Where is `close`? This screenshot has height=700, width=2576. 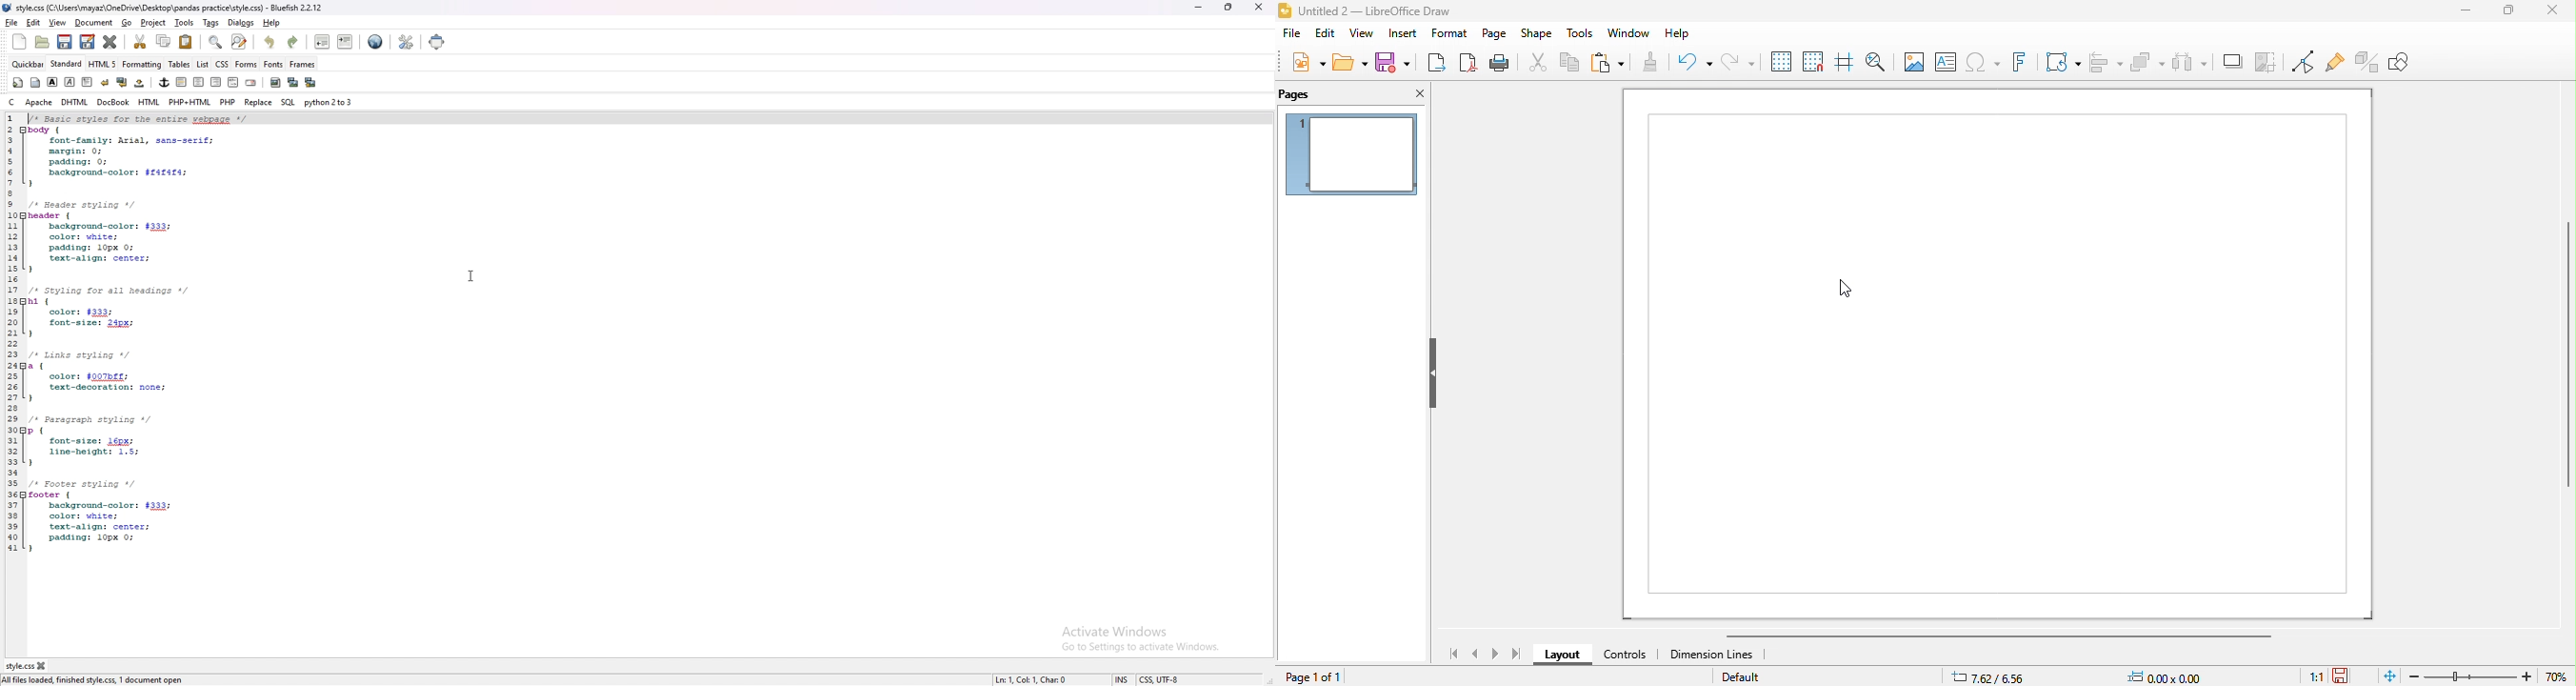
close is located at coordinates (2546, 13).